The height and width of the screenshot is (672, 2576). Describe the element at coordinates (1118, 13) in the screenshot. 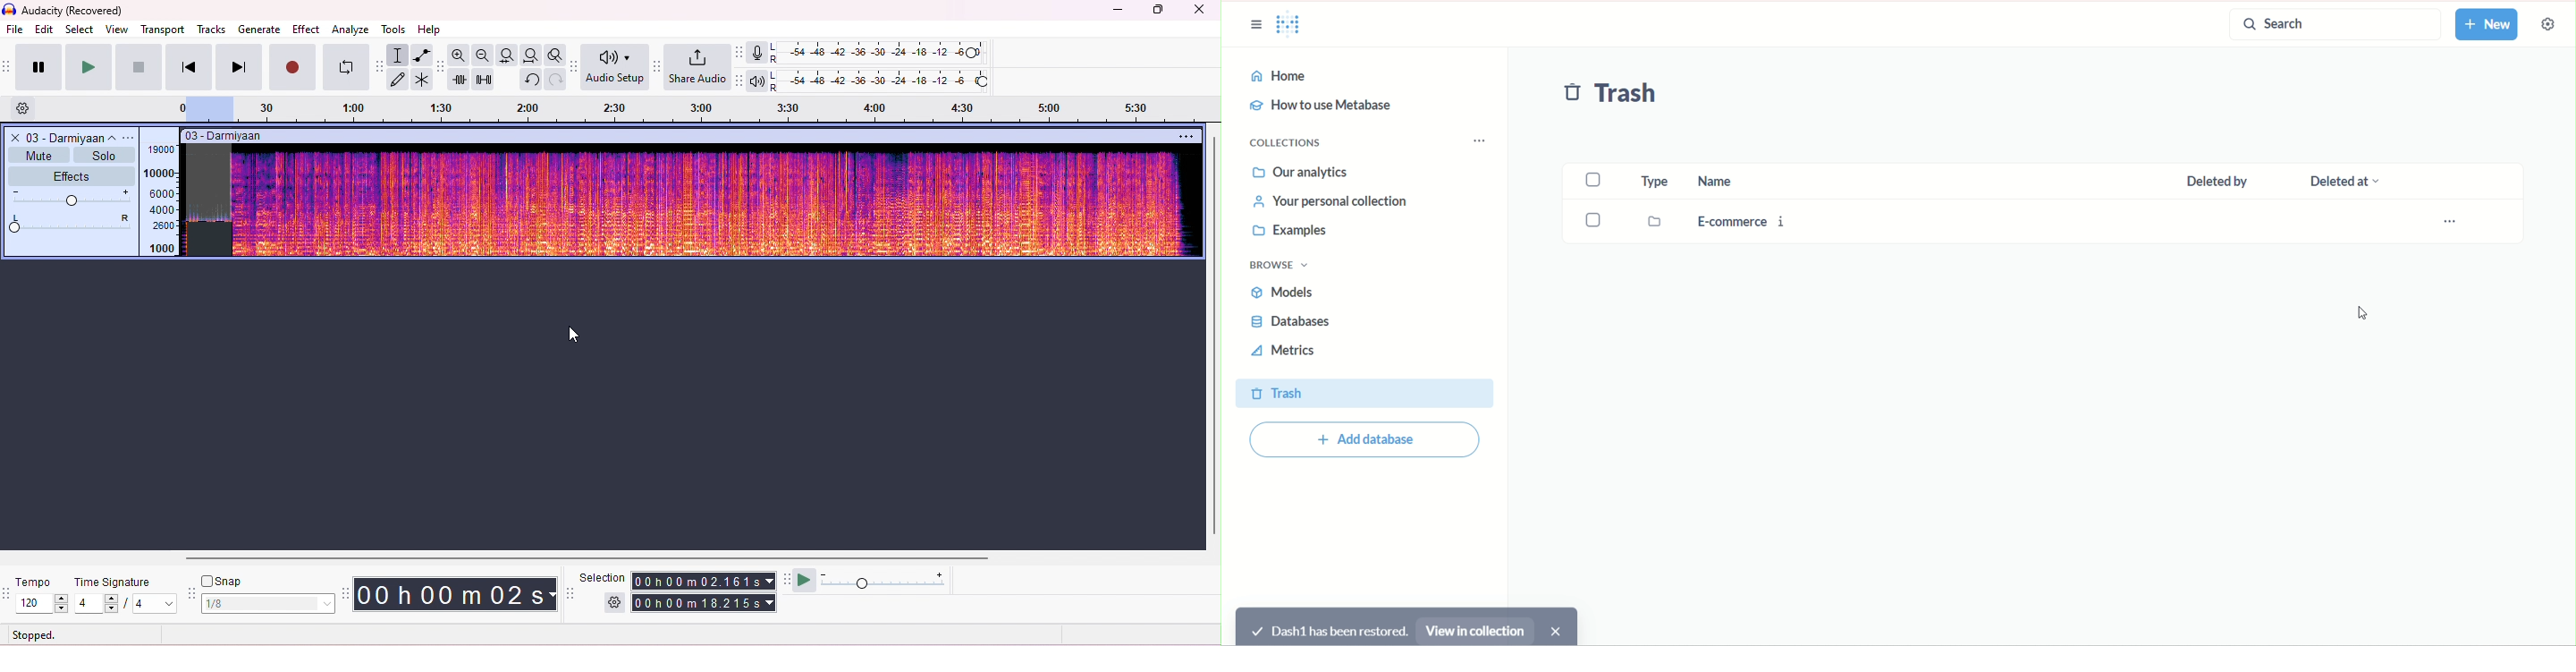

I see `minimize` at that location.